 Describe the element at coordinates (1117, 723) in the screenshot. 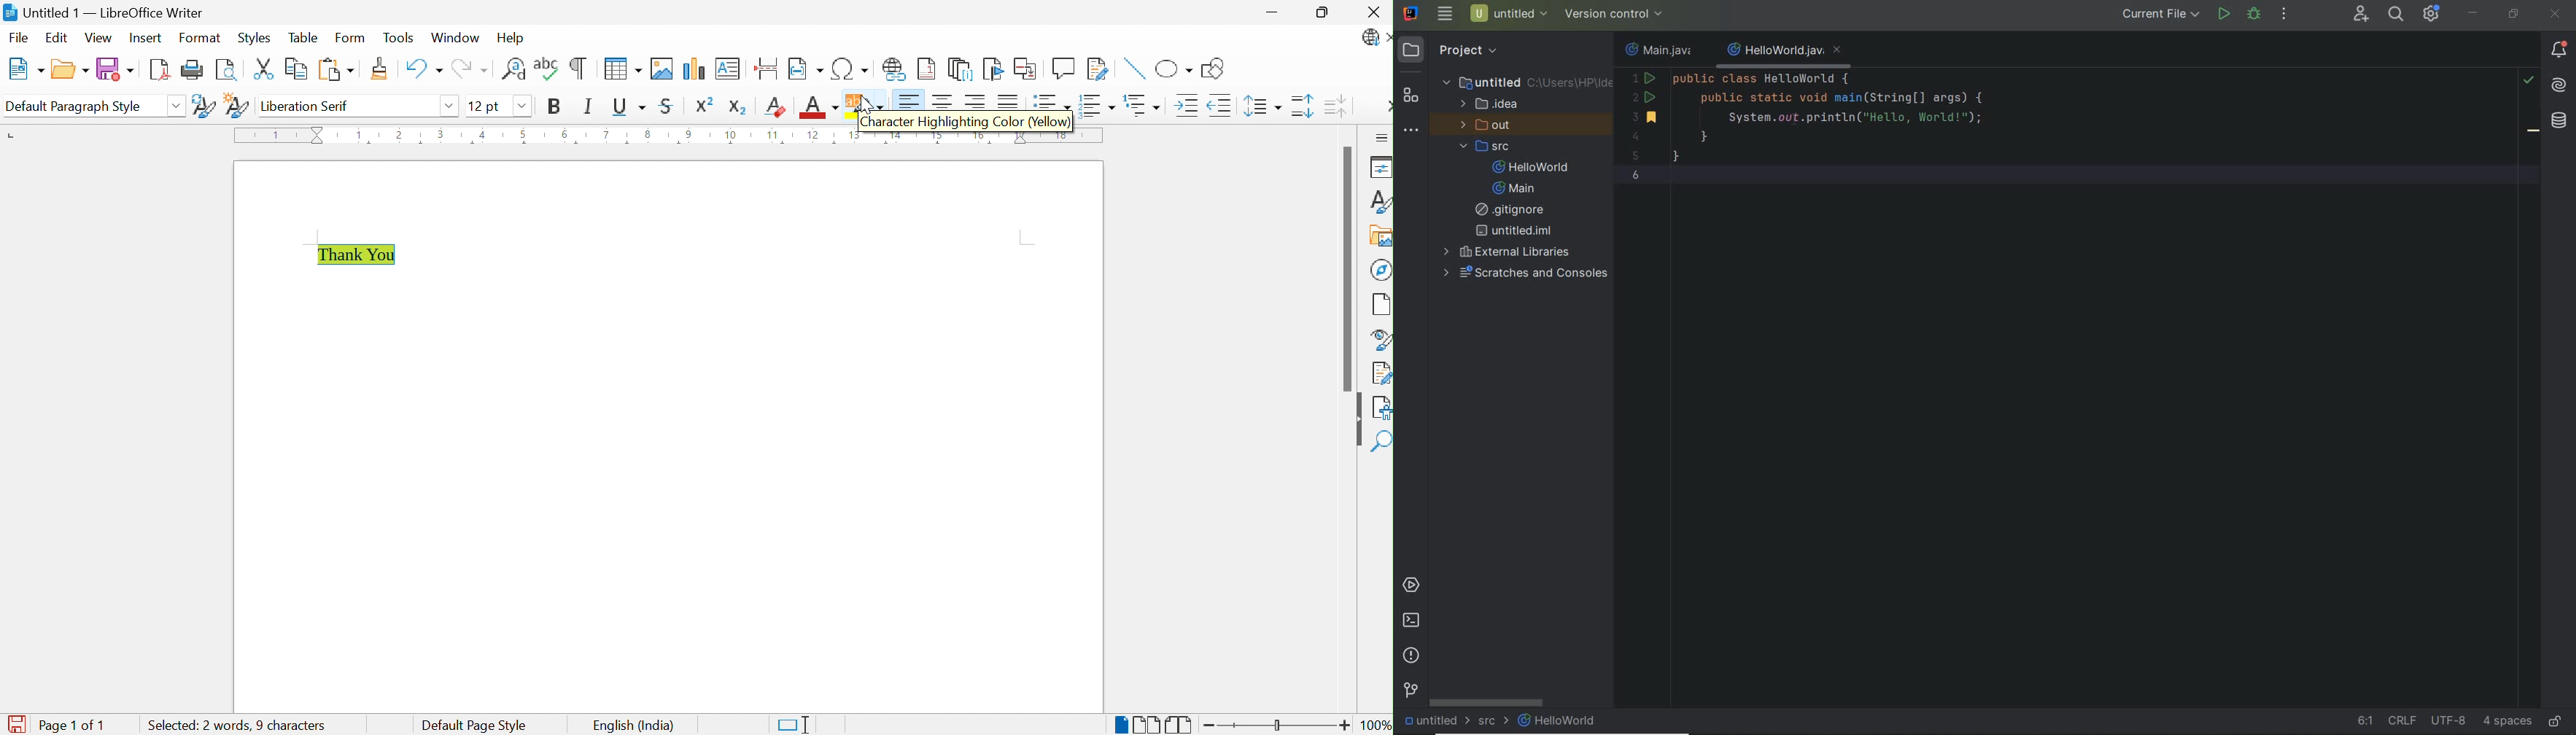

I see `Single-page View` at that location.